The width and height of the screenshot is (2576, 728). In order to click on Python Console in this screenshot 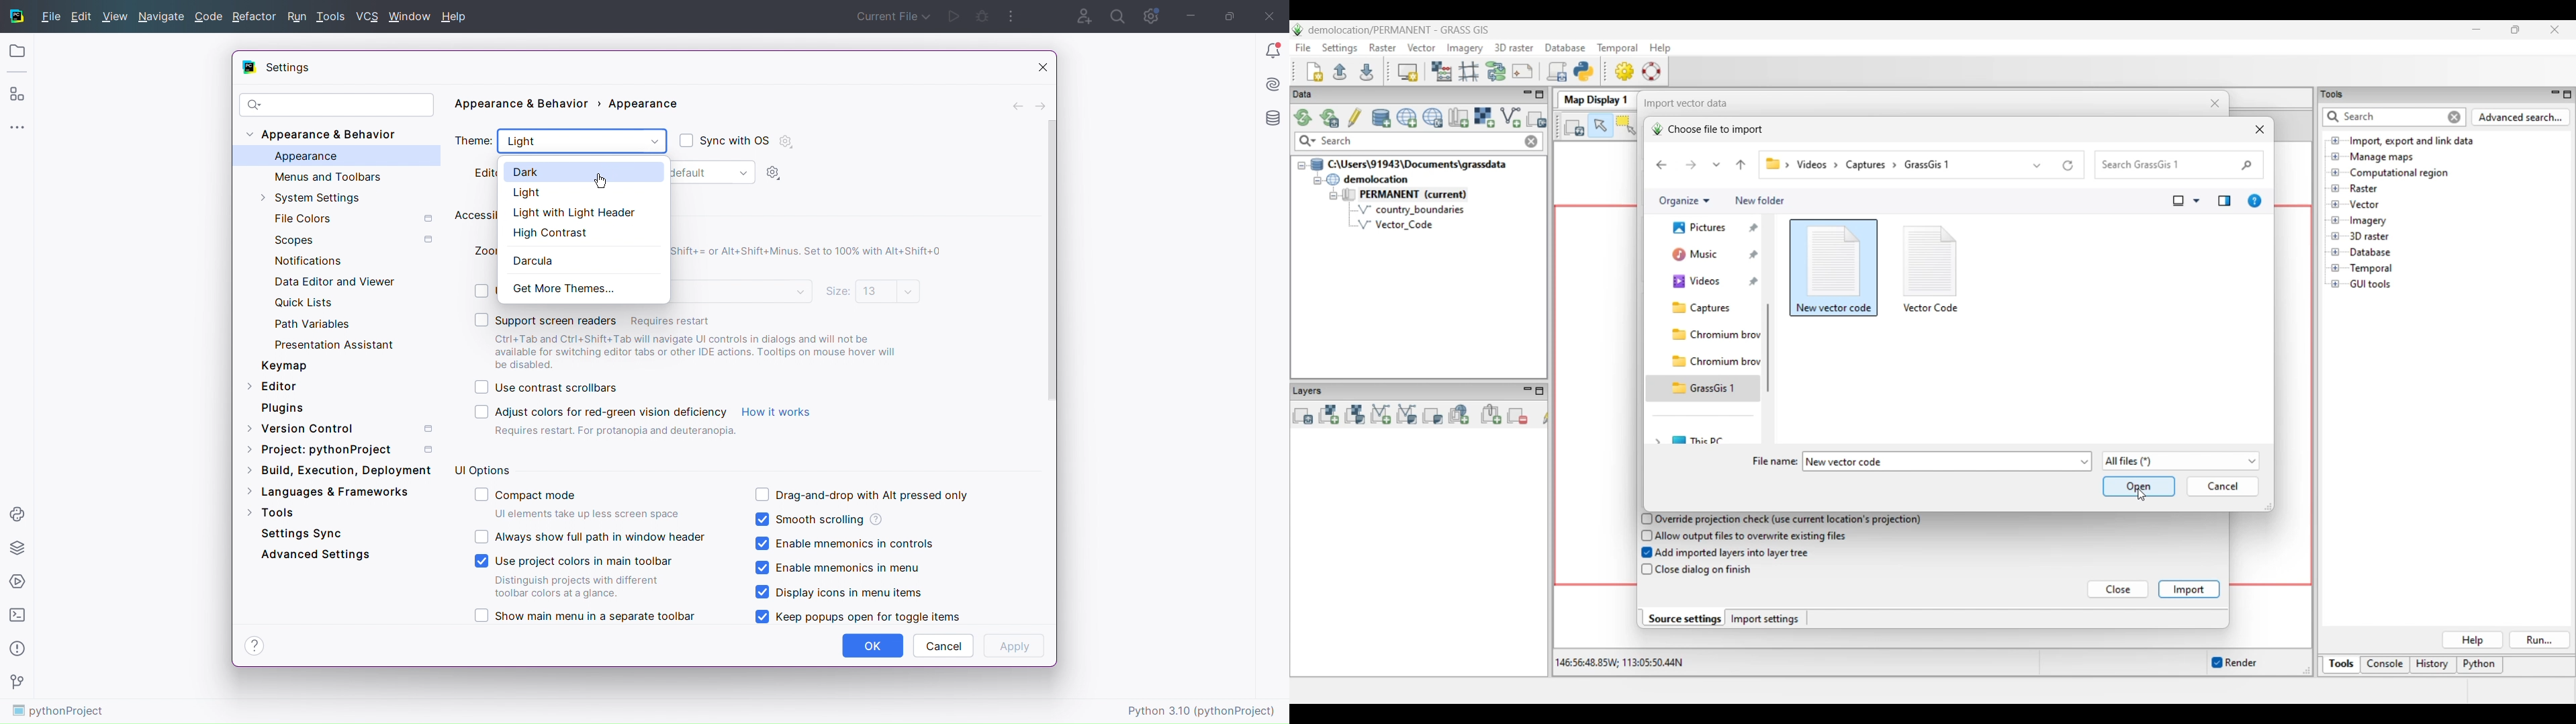, I will do `click(17, 512)`.